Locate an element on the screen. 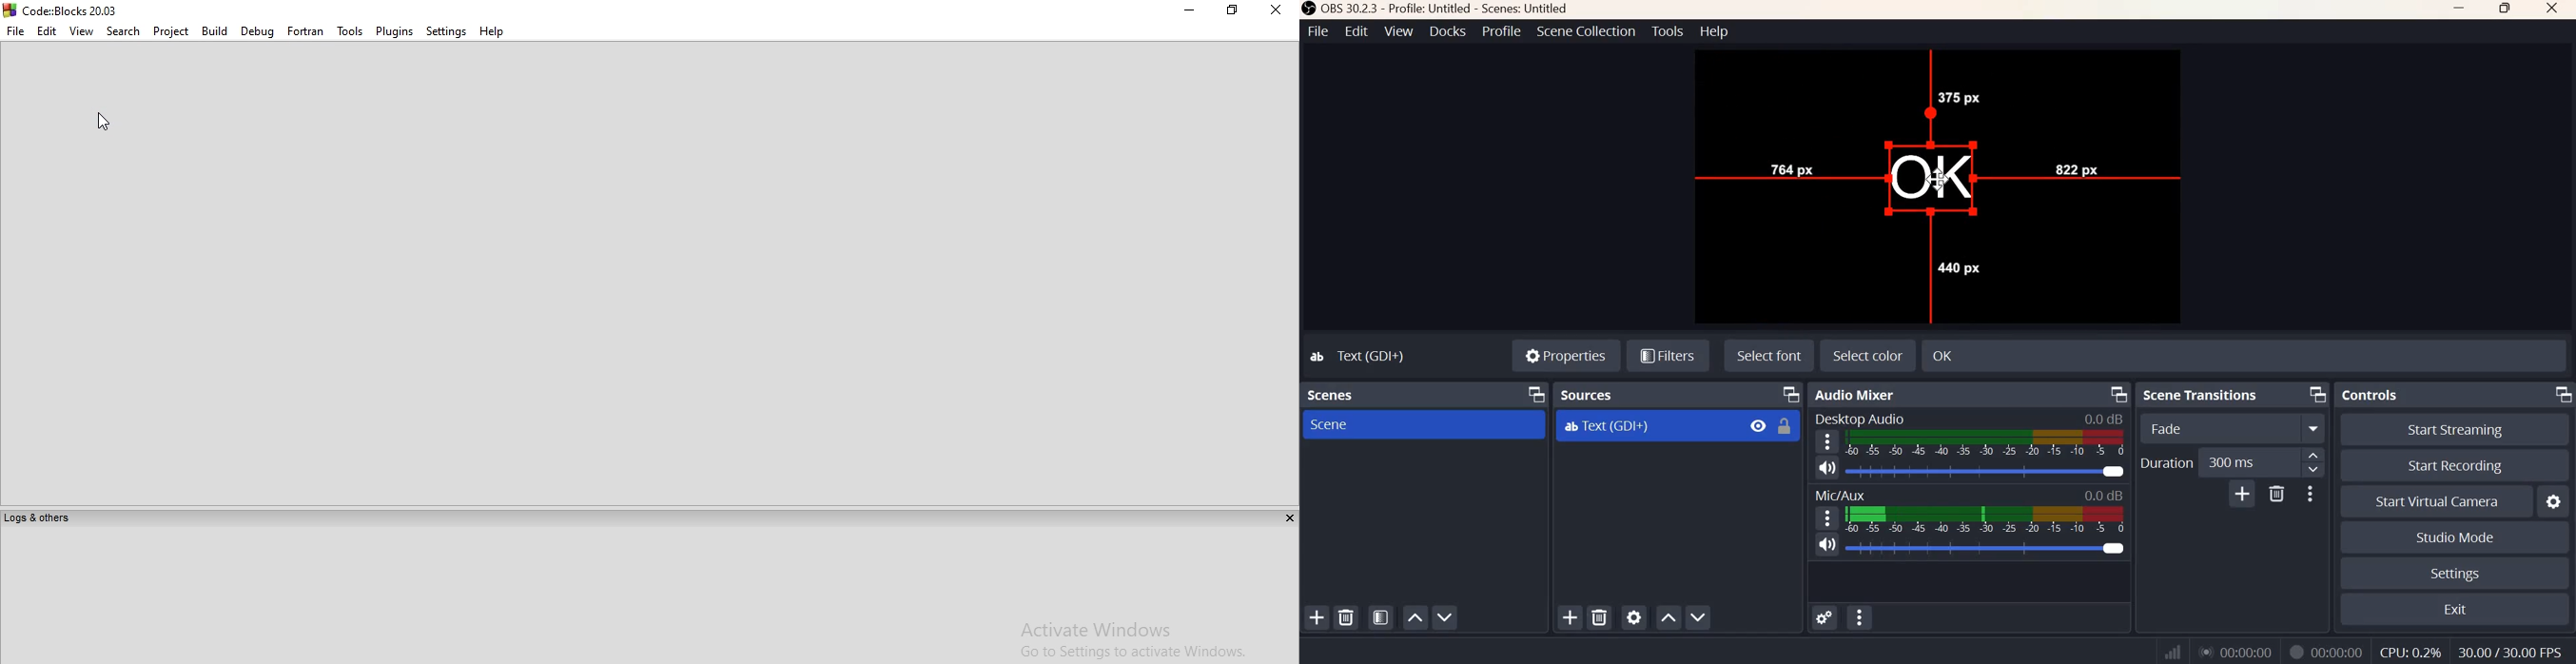  Project  is located at coordinates (170, 30).